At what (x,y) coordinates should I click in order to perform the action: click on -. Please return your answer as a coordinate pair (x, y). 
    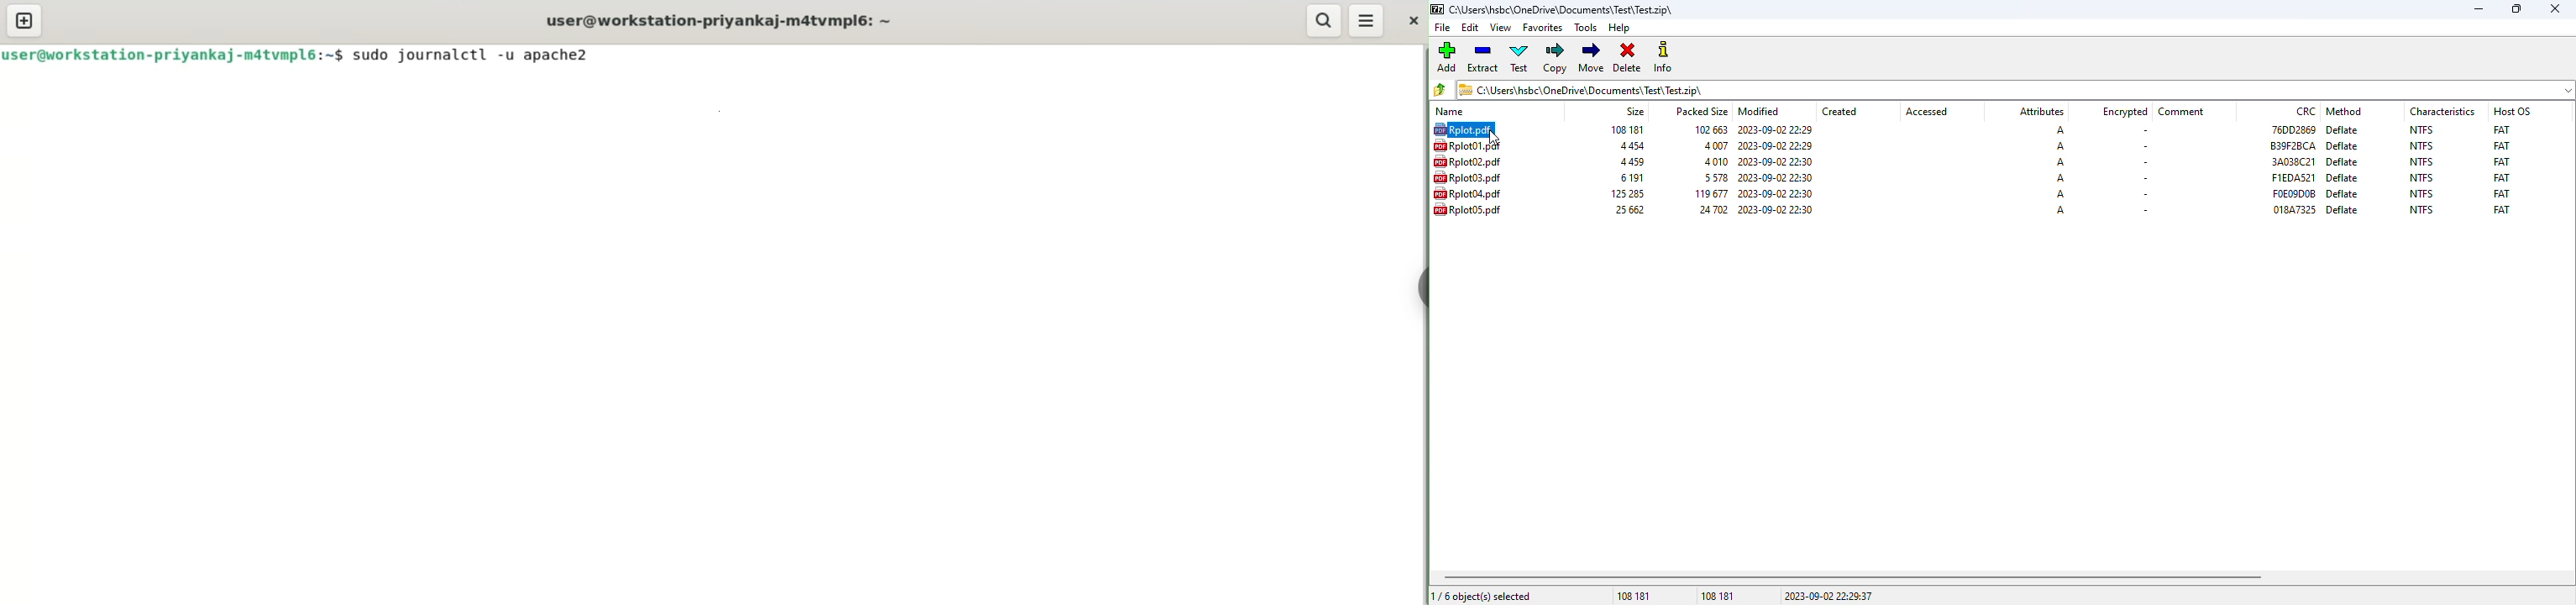
    Looking at the image, I should click on (2144, 146).